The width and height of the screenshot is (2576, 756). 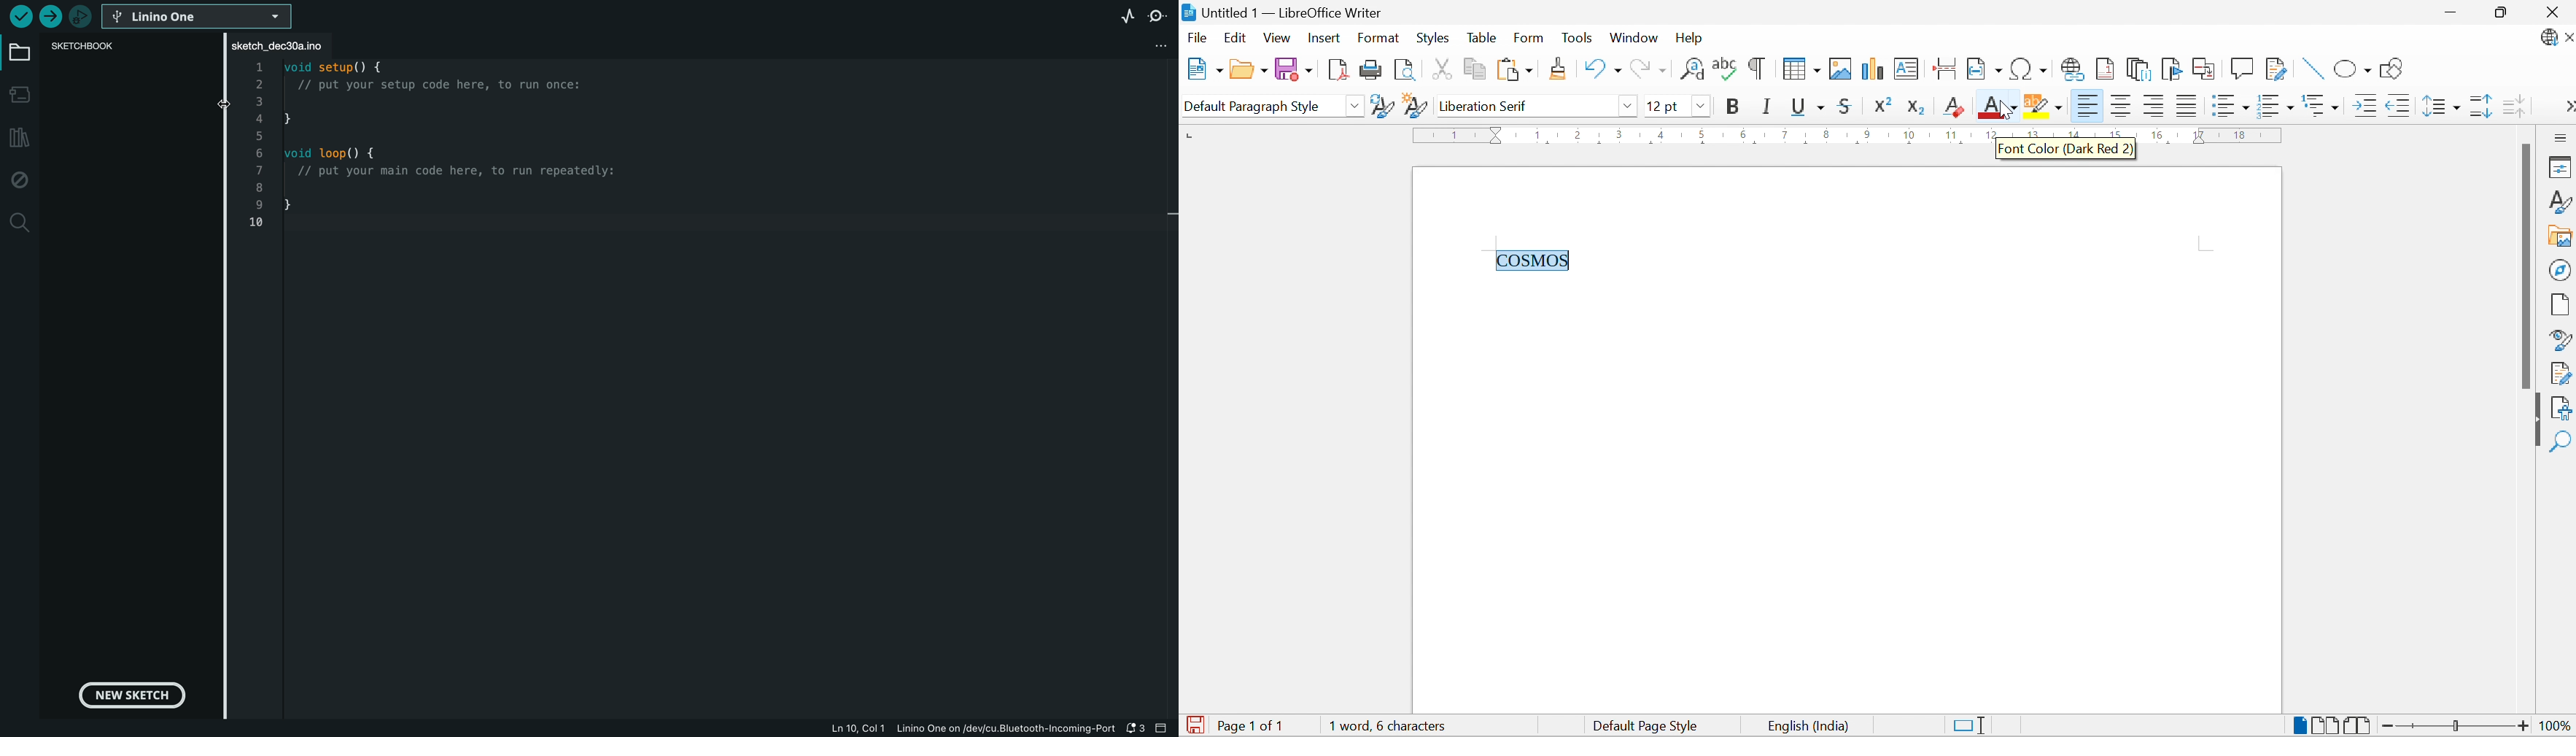 What do you see at coordinates (1662, 134) in the screenshot?
I see `4` at bounding box center [1662, 134].